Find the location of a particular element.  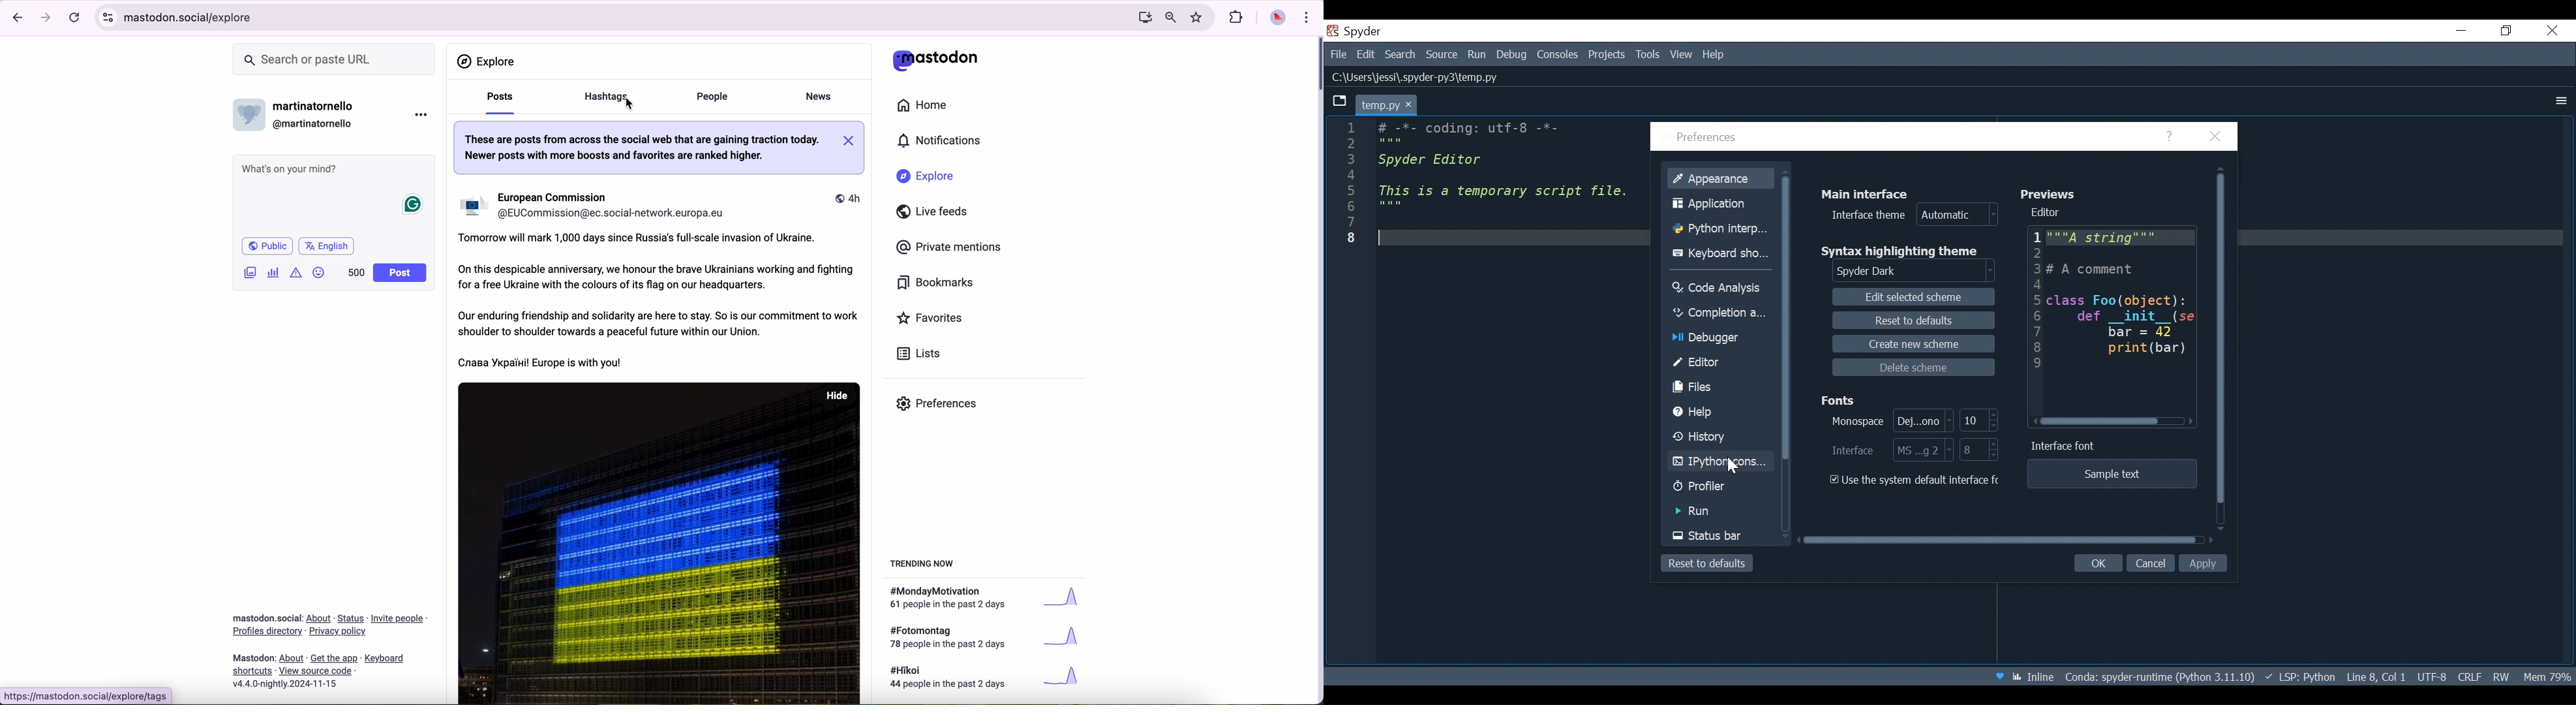

Cancel is located at coordinates (2152, 563).